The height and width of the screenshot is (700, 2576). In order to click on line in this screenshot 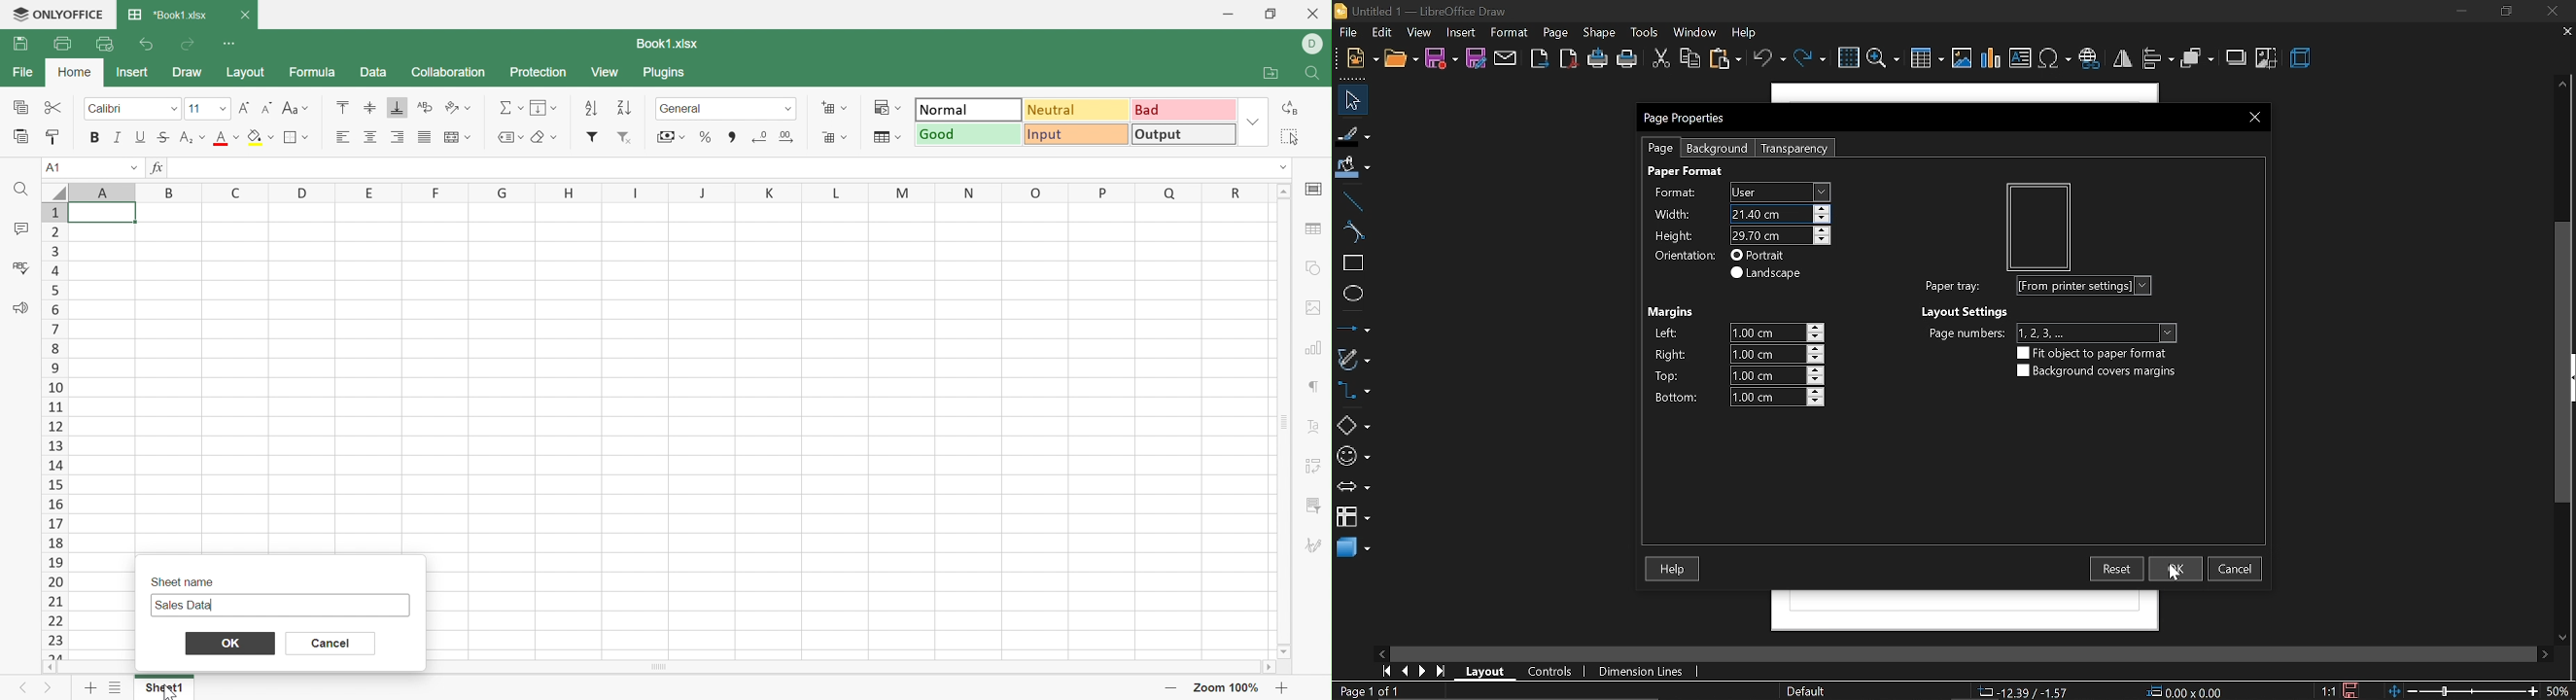, I will do `click(1352, 202)`.